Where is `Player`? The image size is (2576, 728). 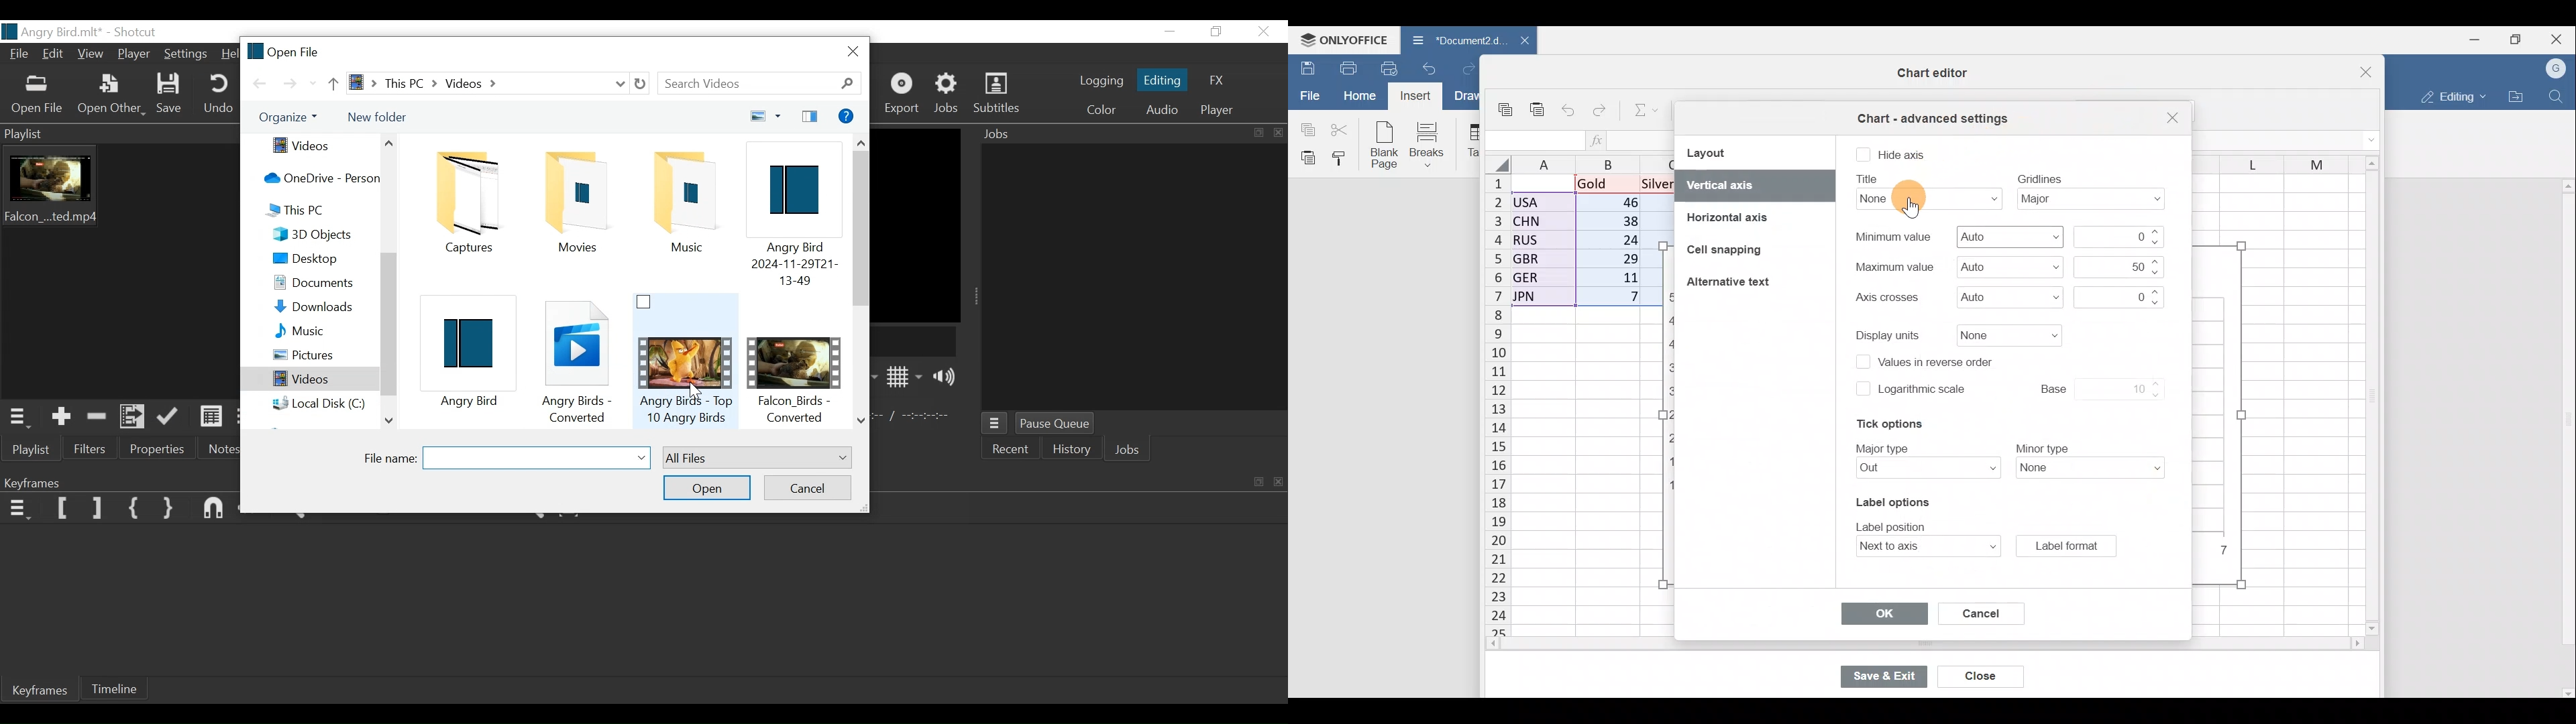
Player is located at coordinates (134, 54).